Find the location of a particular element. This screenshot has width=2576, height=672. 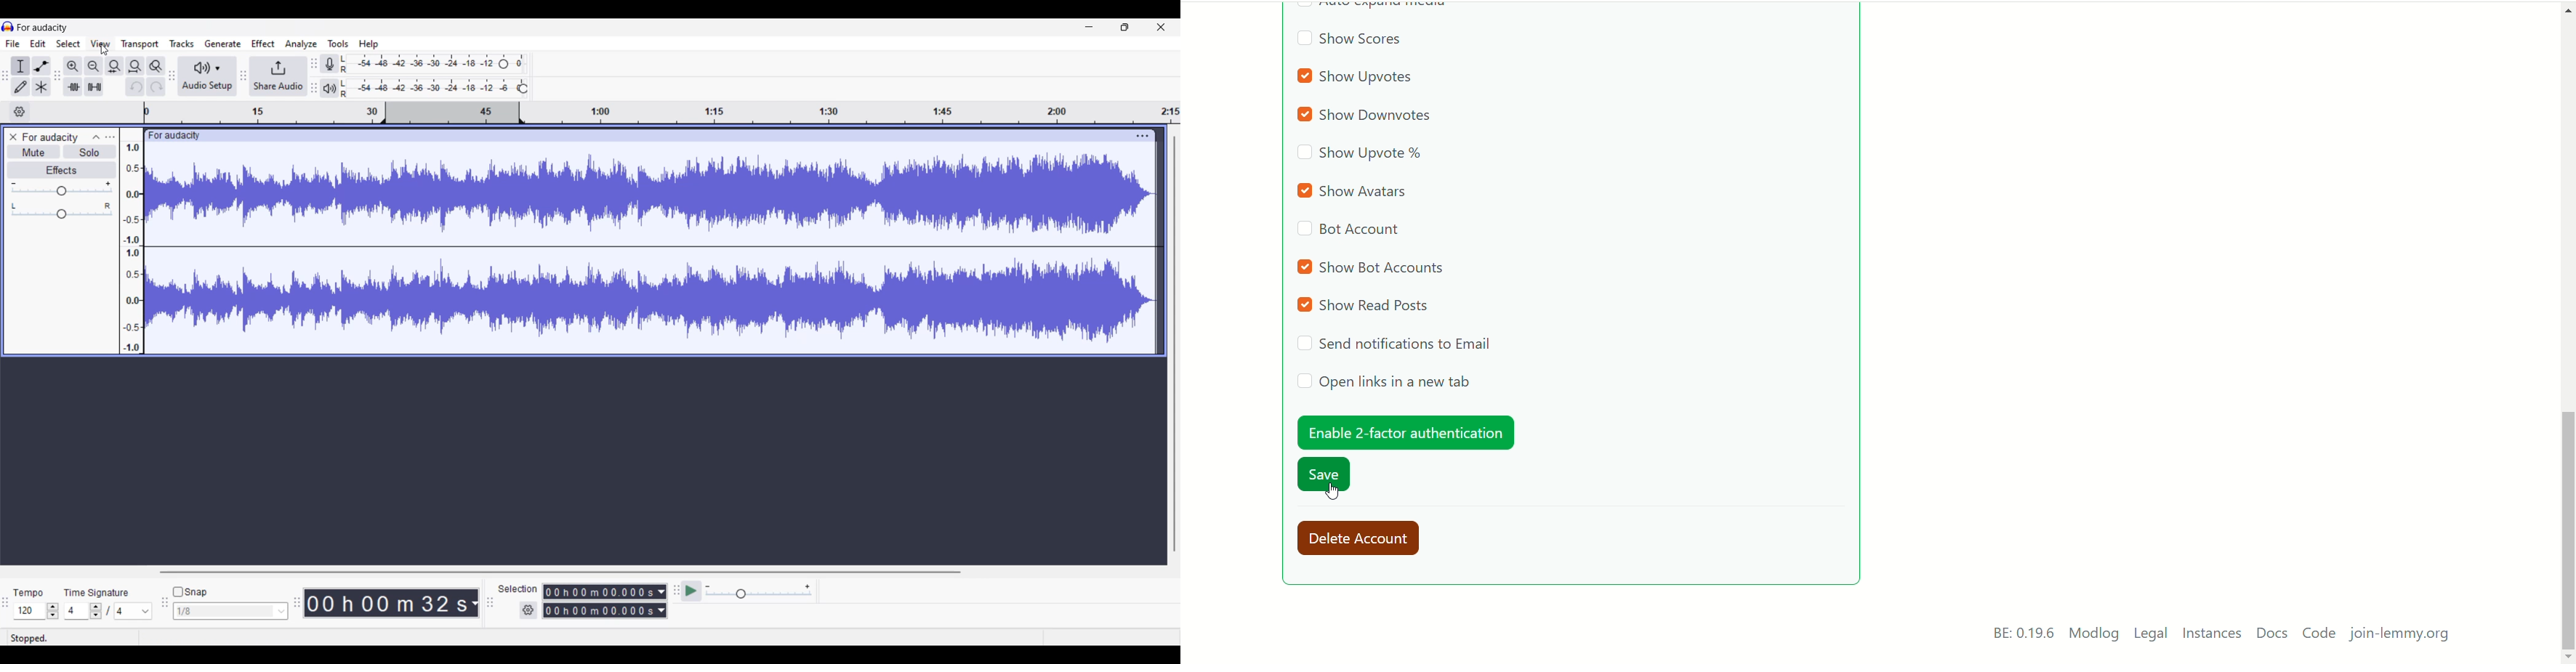

code is located at coordinates (2319, 635).